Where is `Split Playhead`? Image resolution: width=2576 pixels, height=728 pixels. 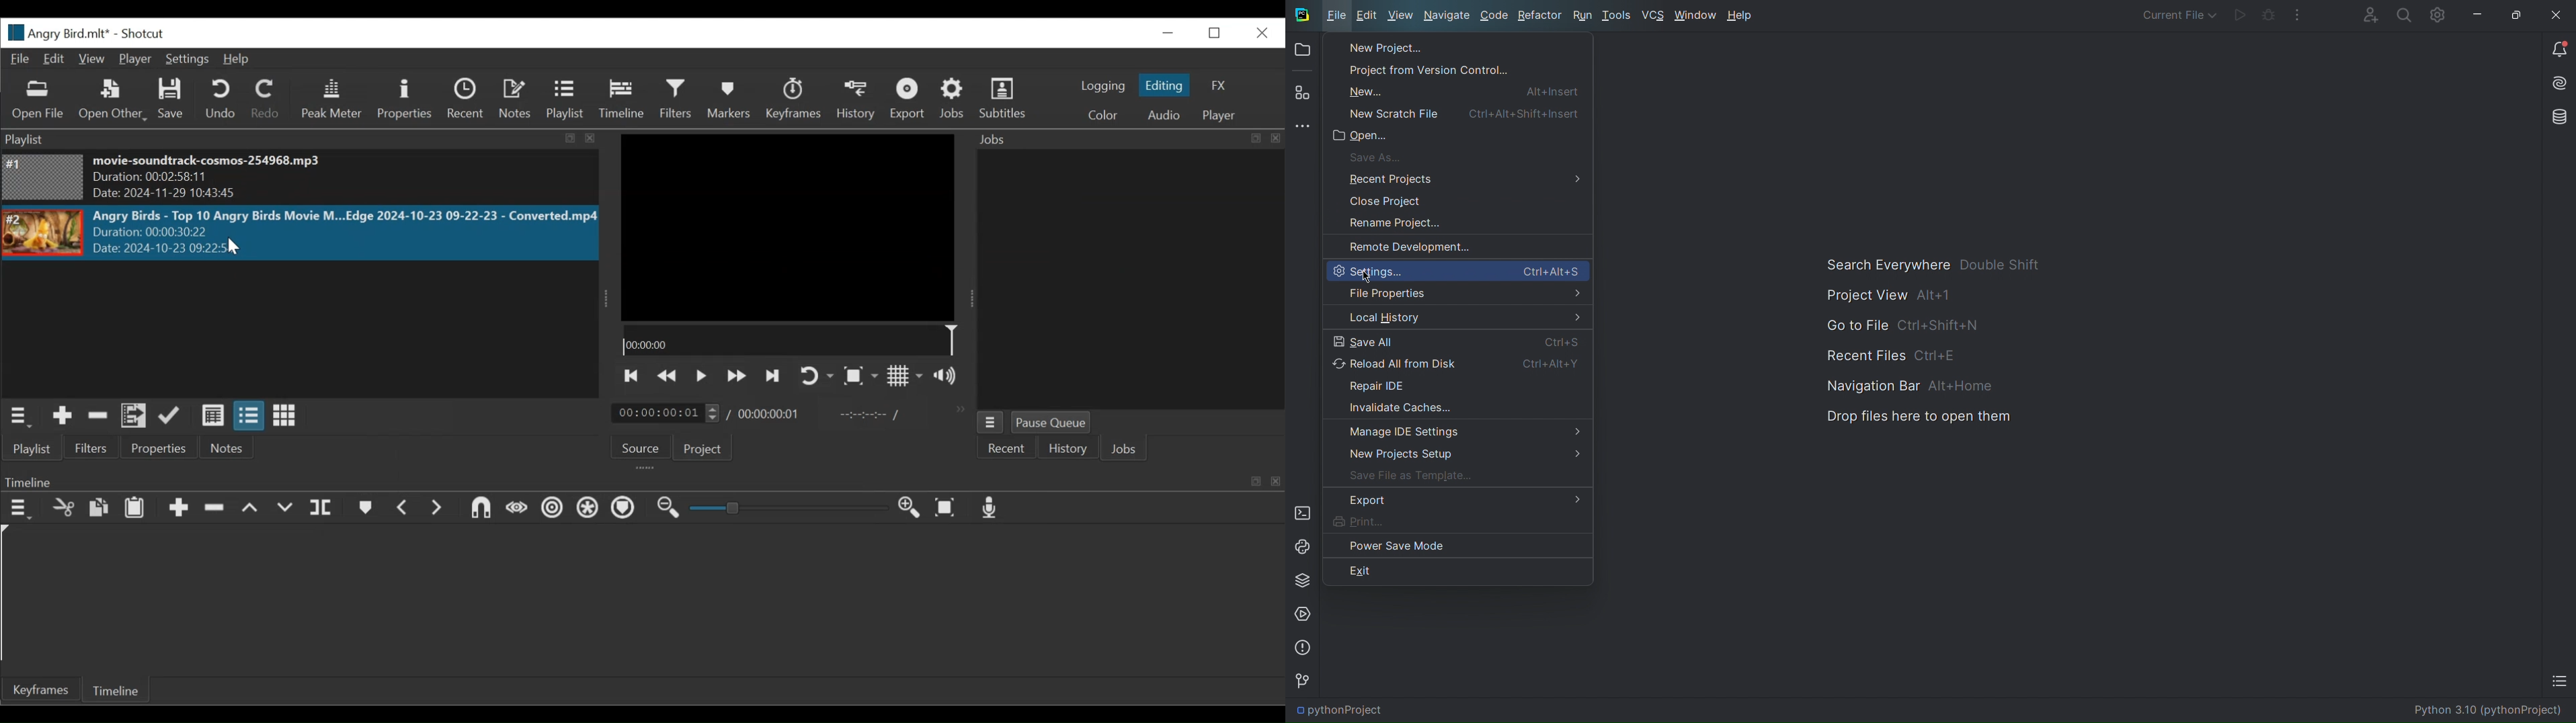
Split Playhead is located at coordinates (321, 509).